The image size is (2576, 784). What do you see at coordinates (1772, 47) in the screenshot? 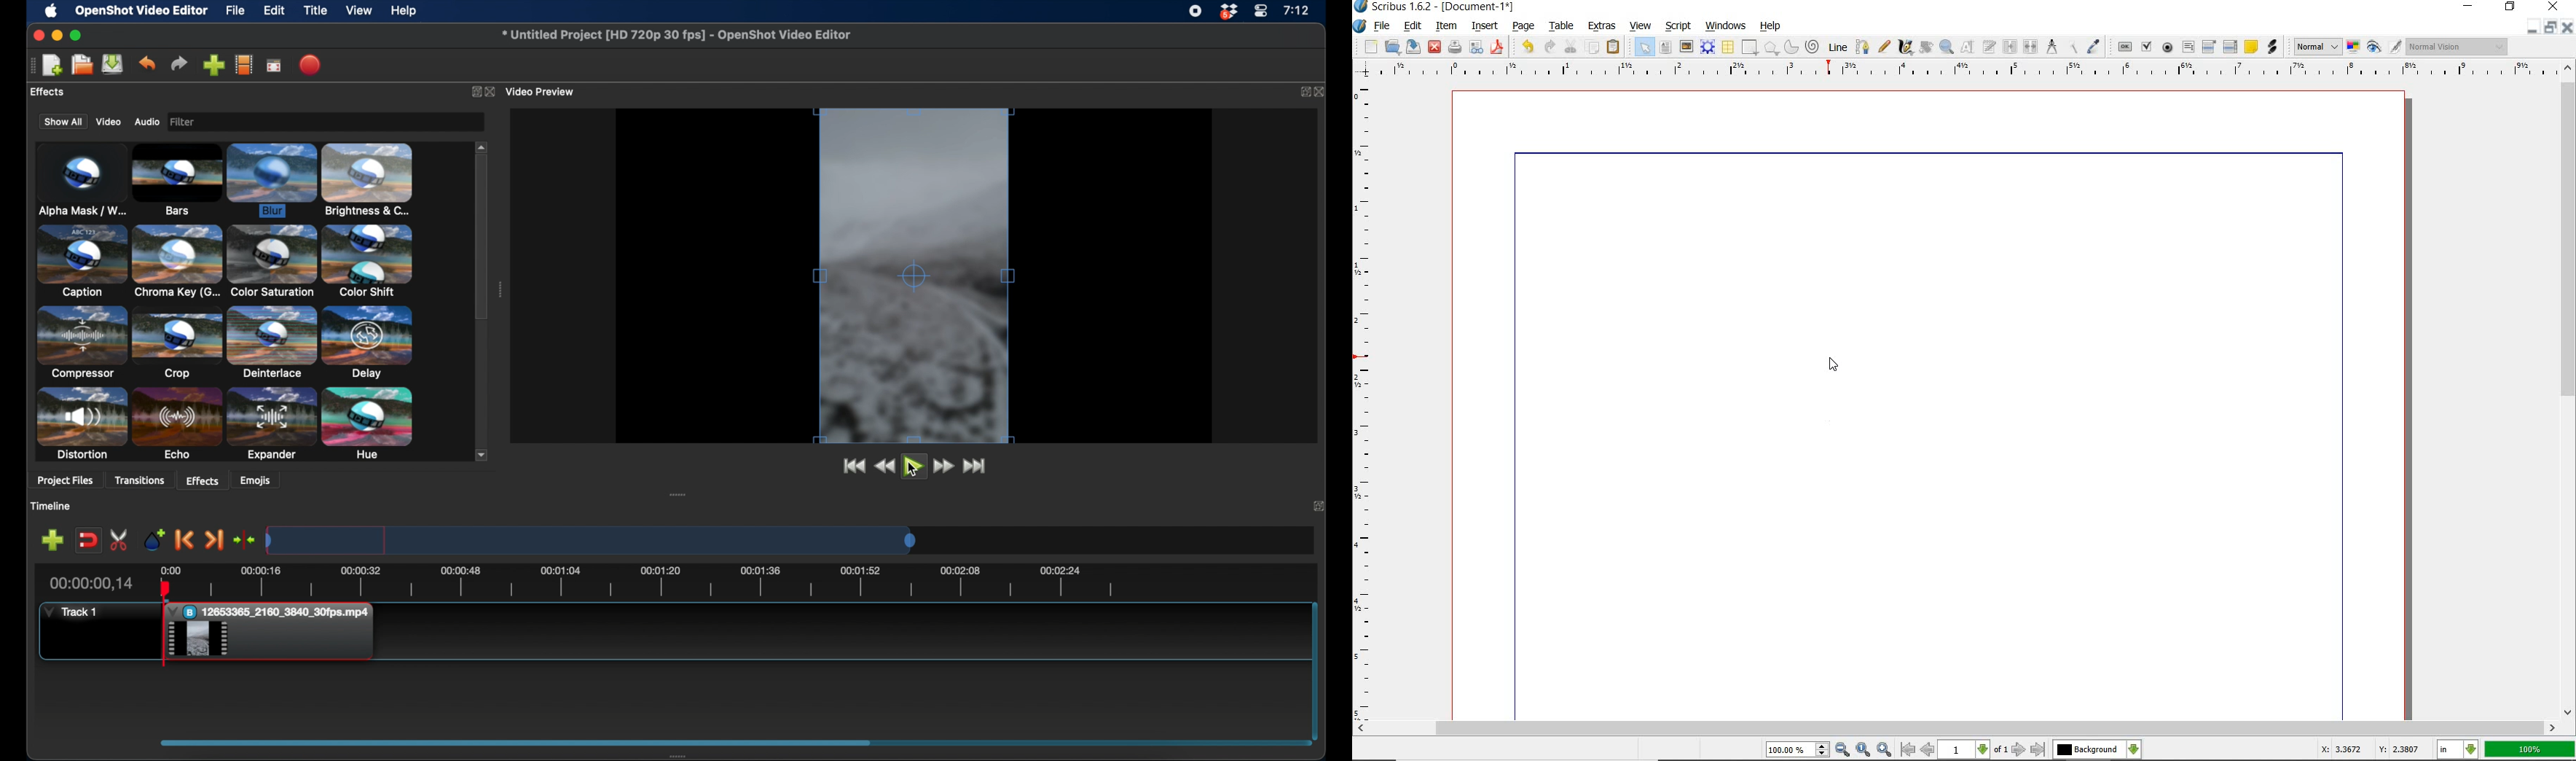
I see `polygon` at bounding box center [1772, 47].